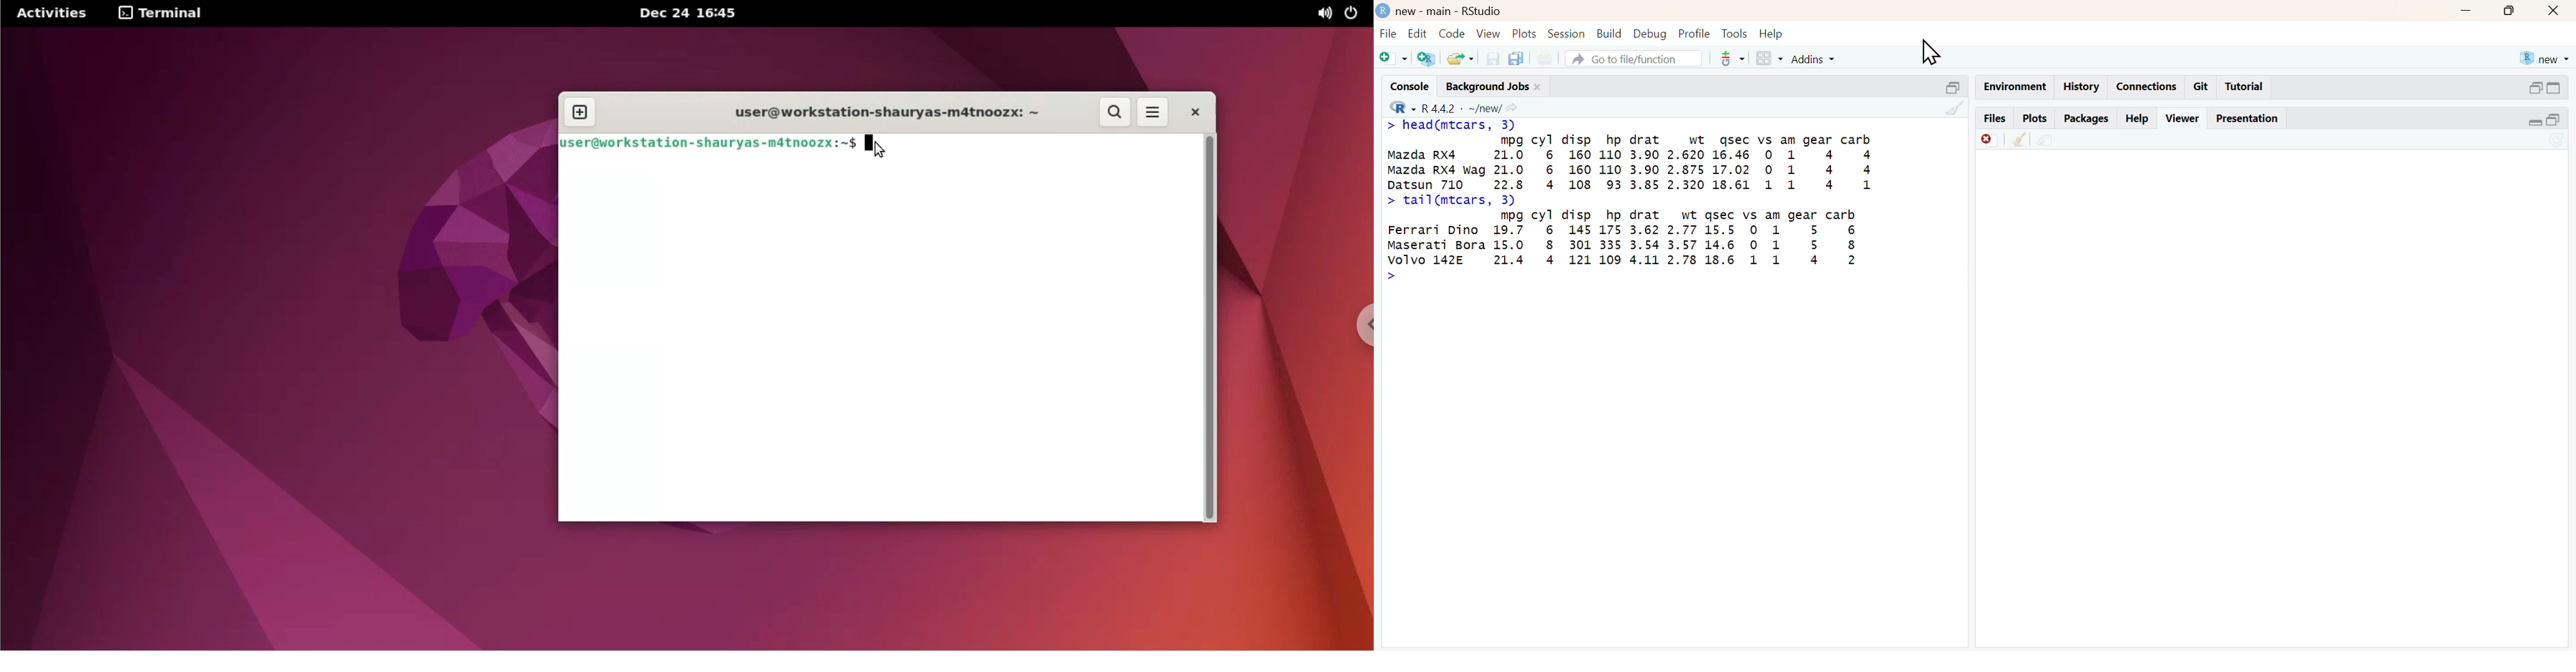 This screenshot has height=672, width=2576. Describe the element at coordinates (1764, 59) in the screenshot. I see `windows pane` at that location.